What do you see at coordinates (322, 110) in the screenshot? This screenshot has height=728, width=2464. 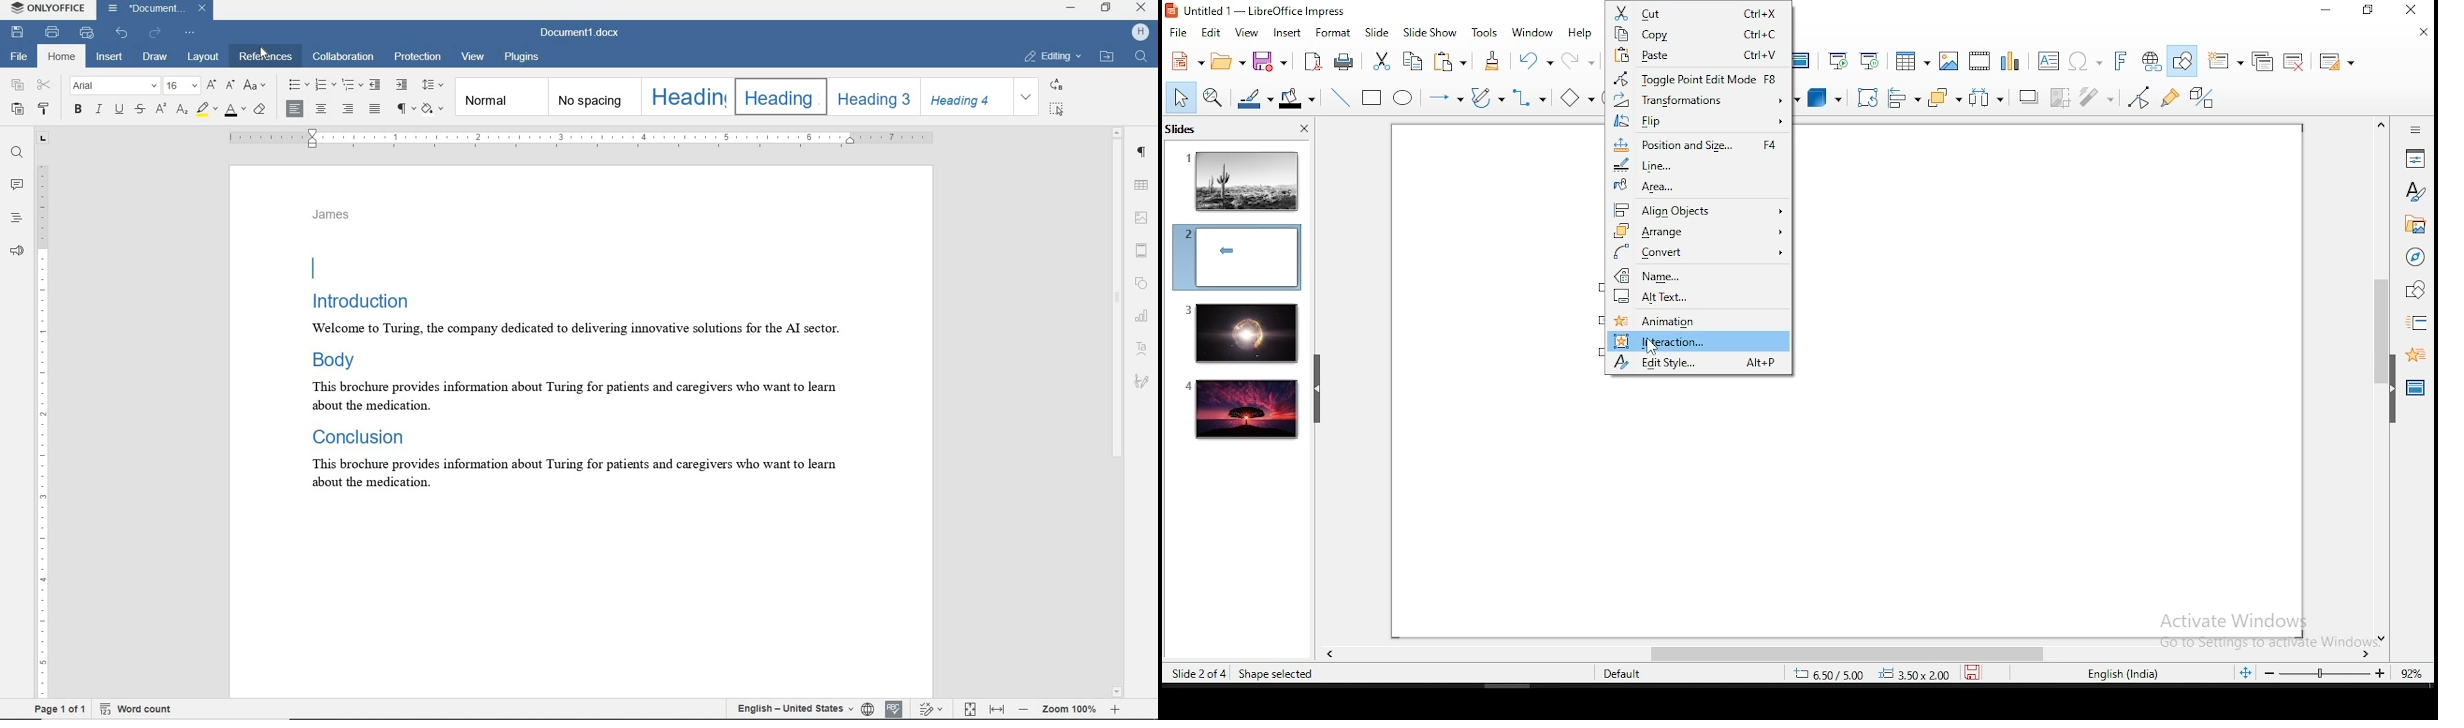 I see `align center` at bounding box center [322, 110].